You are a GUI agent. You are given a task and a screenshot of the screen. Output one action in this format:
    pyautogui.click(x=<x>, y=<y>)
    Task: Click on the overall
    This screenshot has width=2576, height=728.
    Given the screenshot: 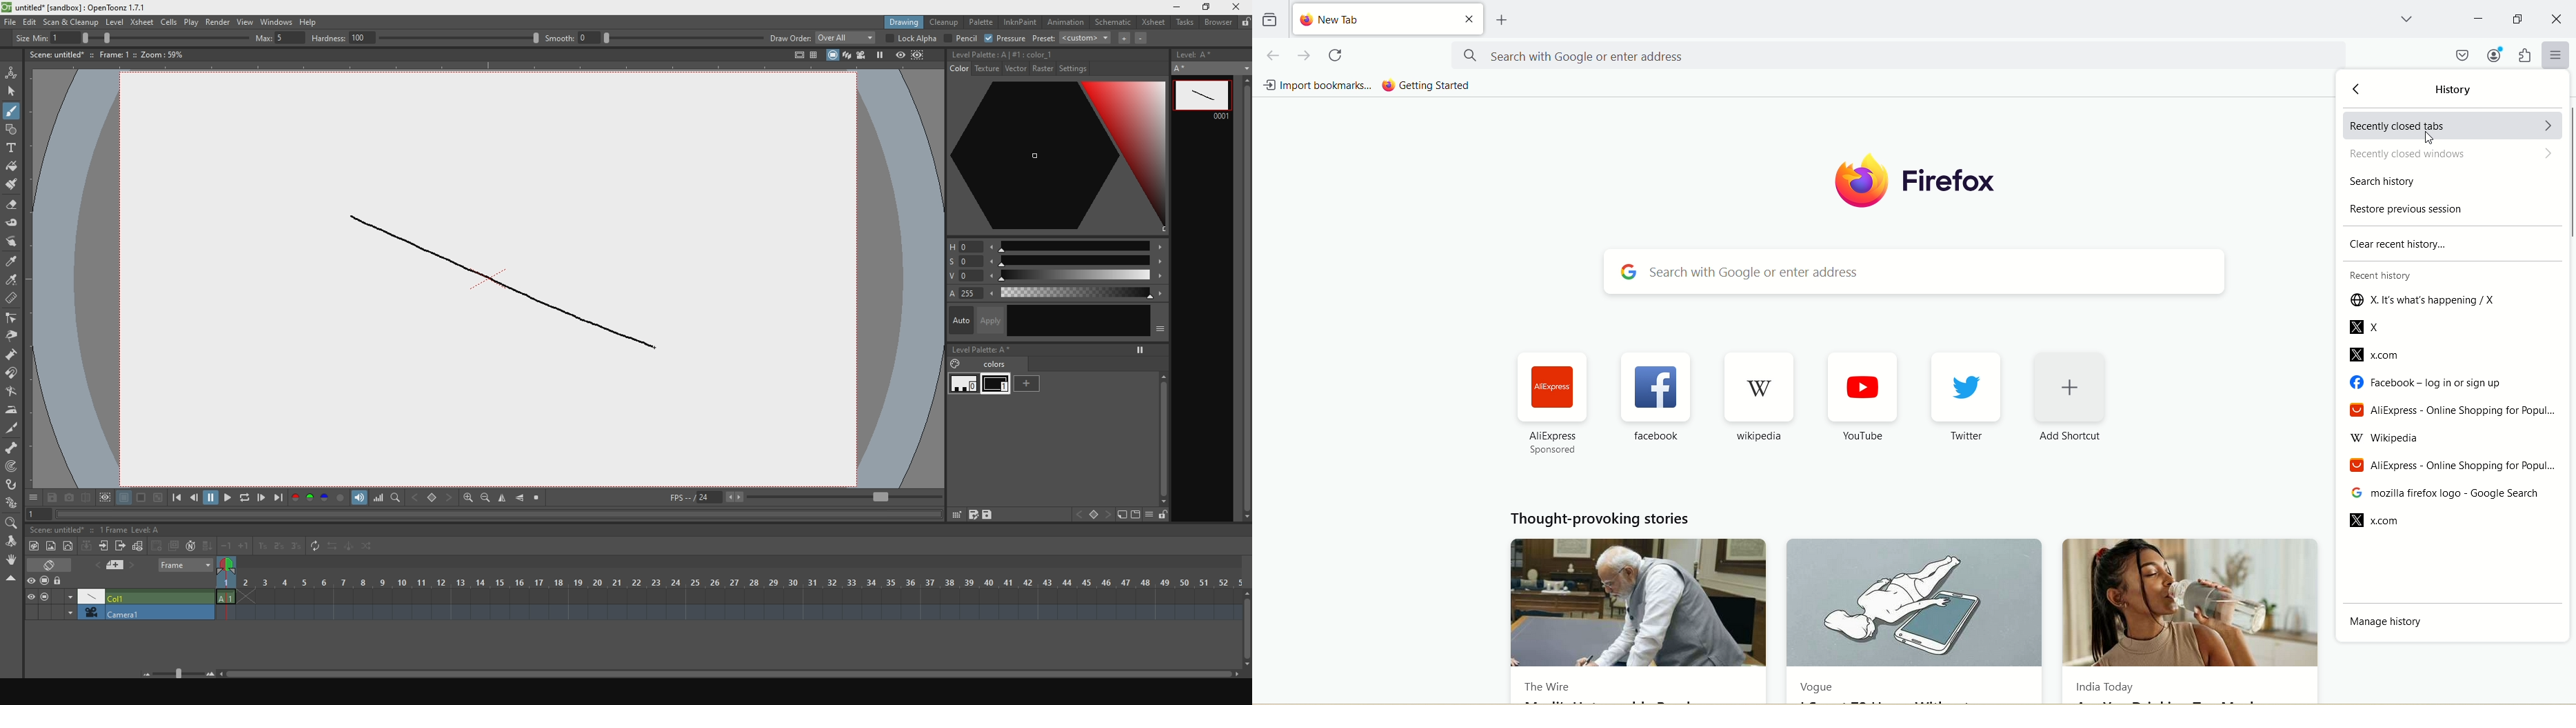 What is the action you would take?
    pyautogui.click(x=846, y=38)
    